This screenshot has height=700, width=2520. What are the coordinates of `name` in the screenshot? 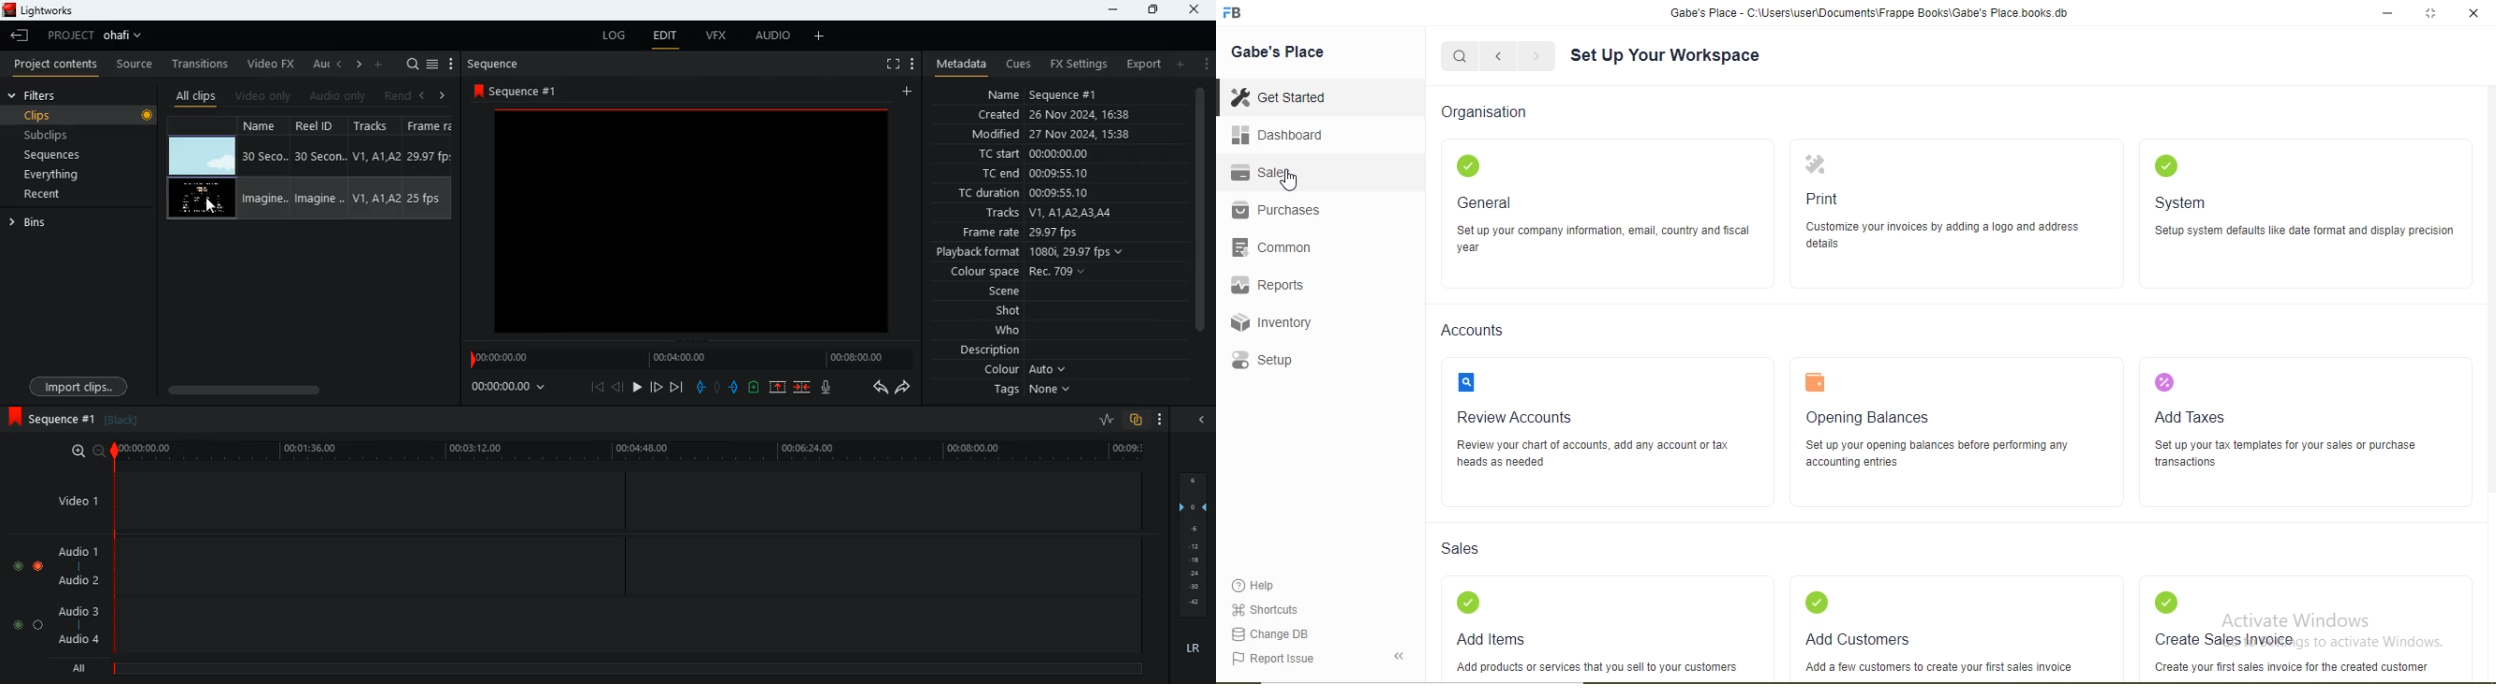 It's located at (1042, 94).